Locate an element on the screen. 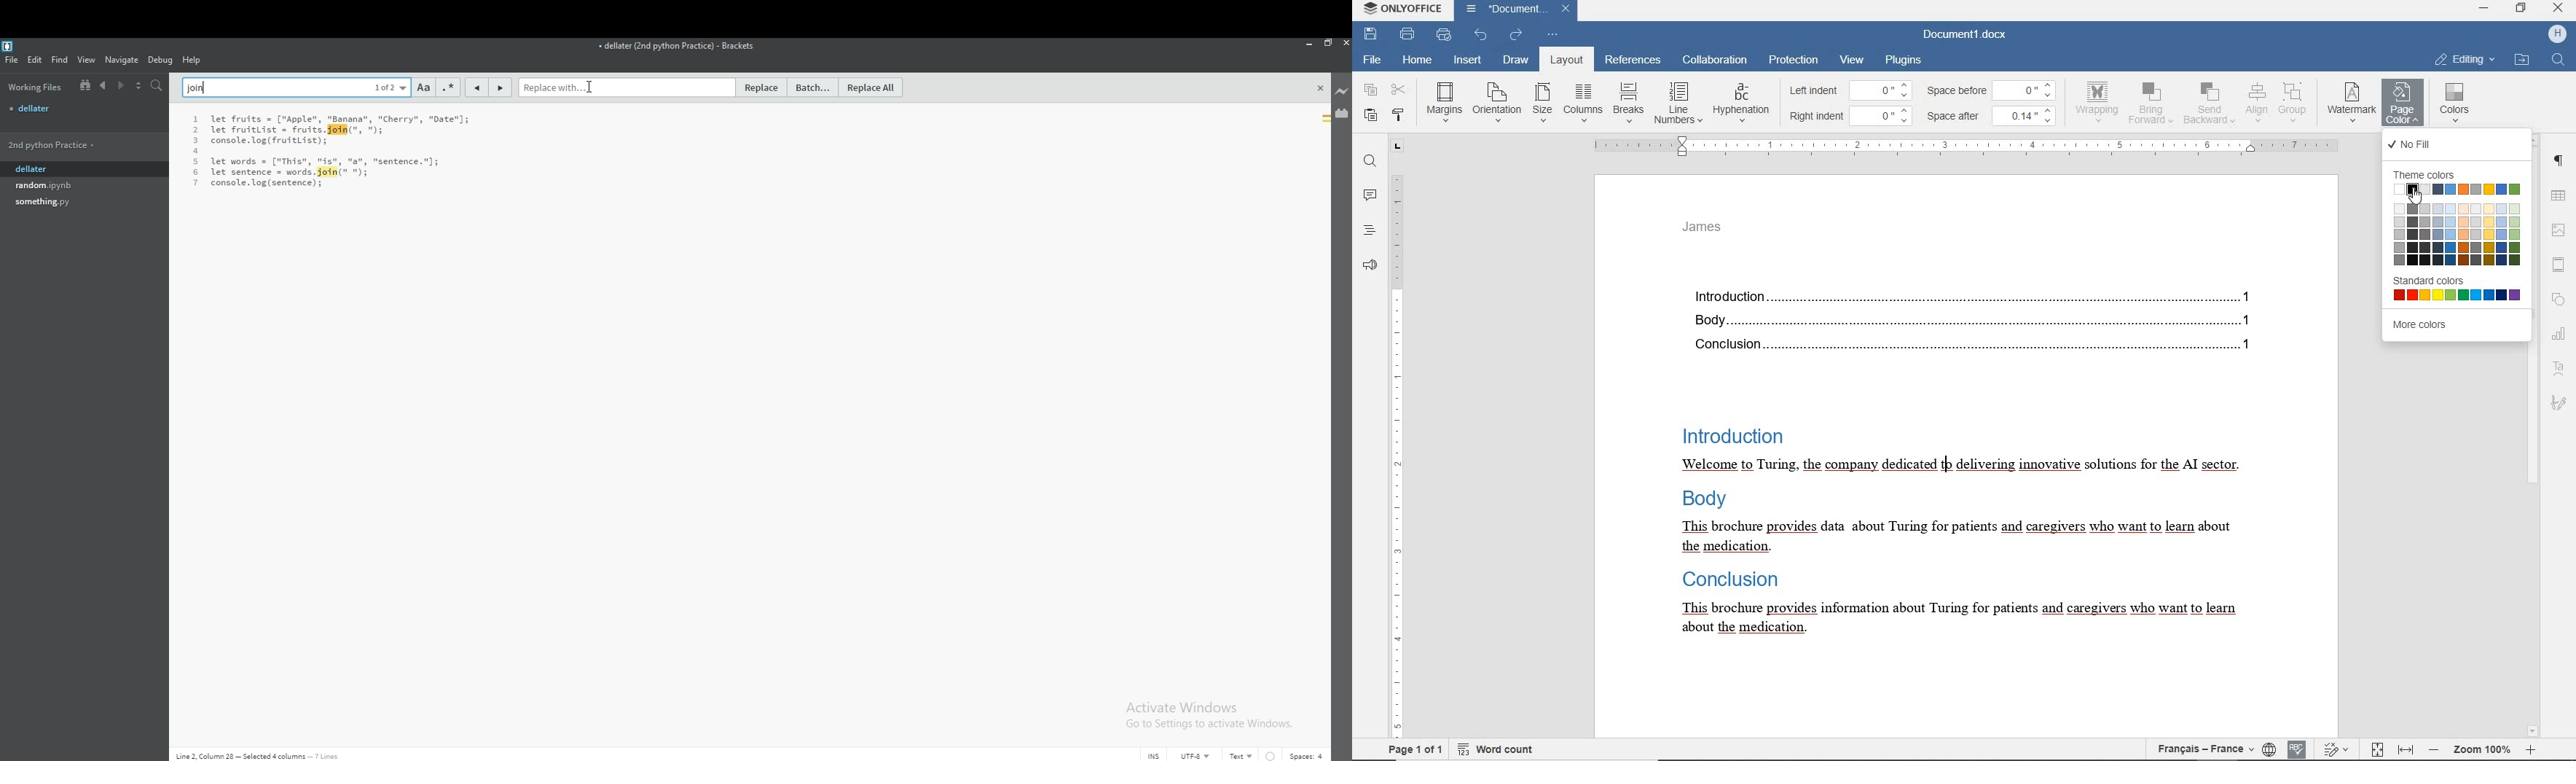  draw is located at coordinates (1514, 59).